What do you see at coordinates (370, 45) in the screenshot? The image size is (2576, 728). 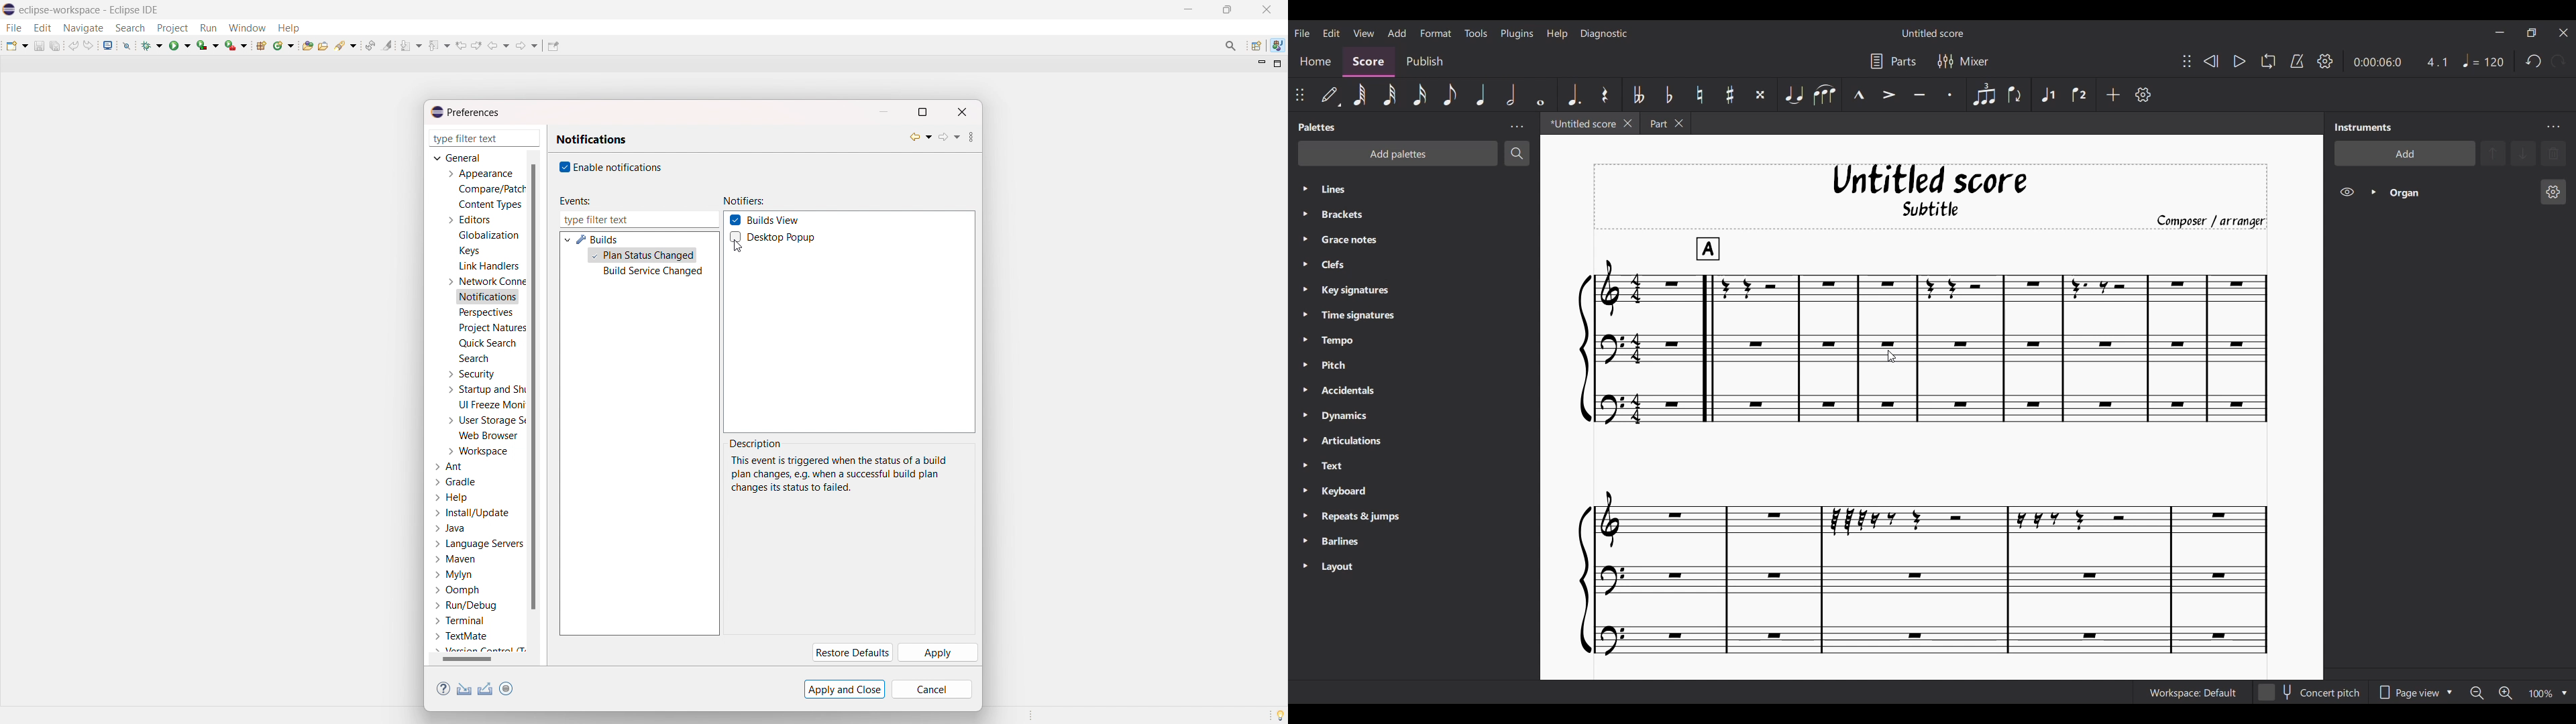 I see `toggle ant editor auto reconcile` at bounding box center [370, 45].